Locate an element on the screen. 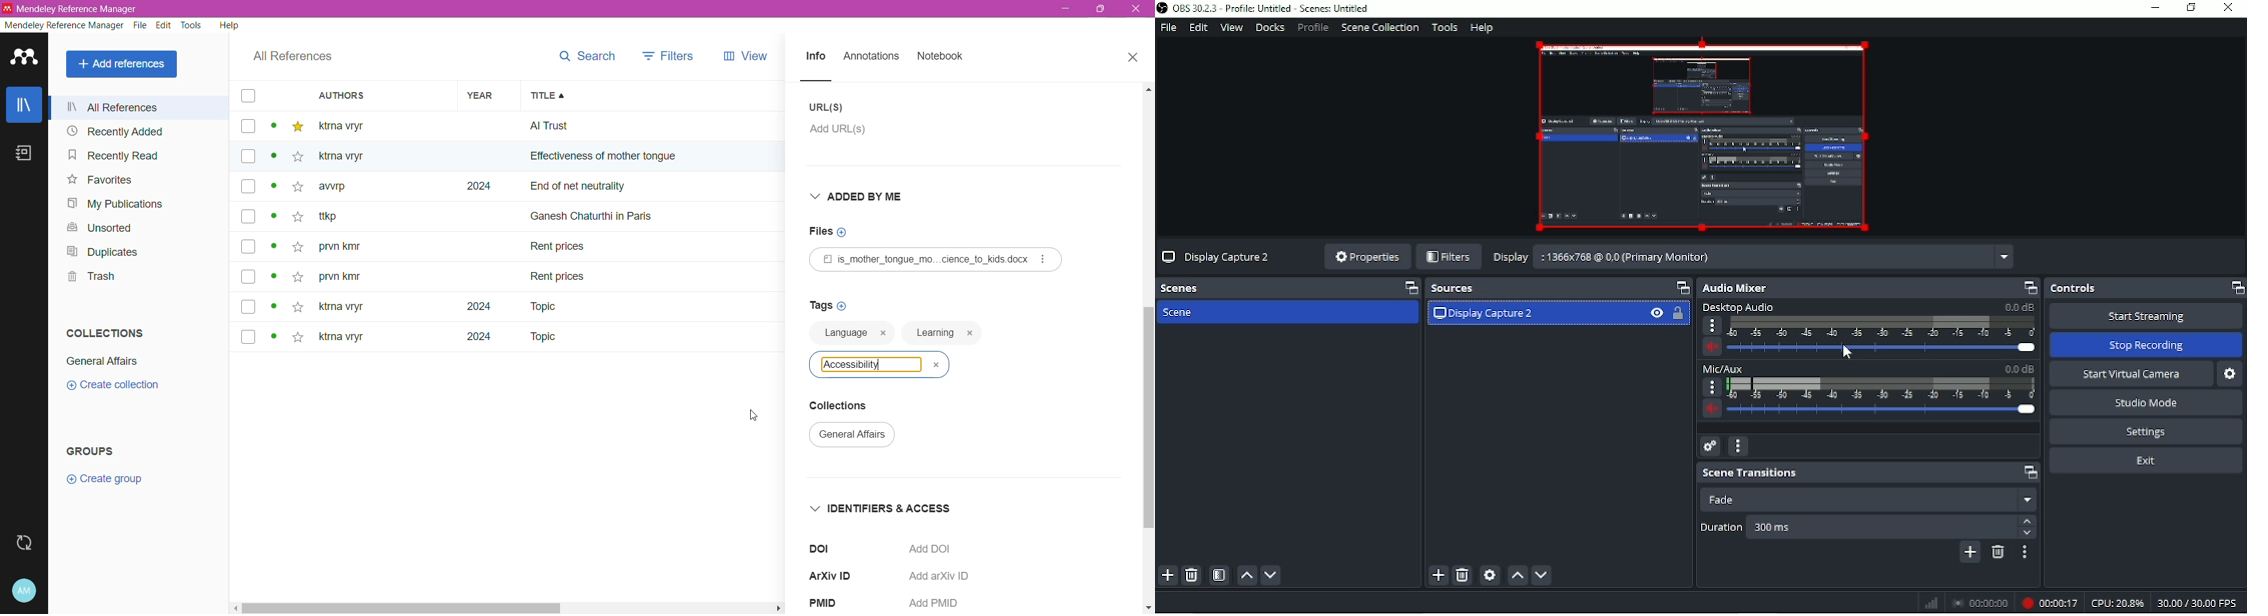 This screenshot has height=616, width=2268. Display is located at coordinates (1509, 257).